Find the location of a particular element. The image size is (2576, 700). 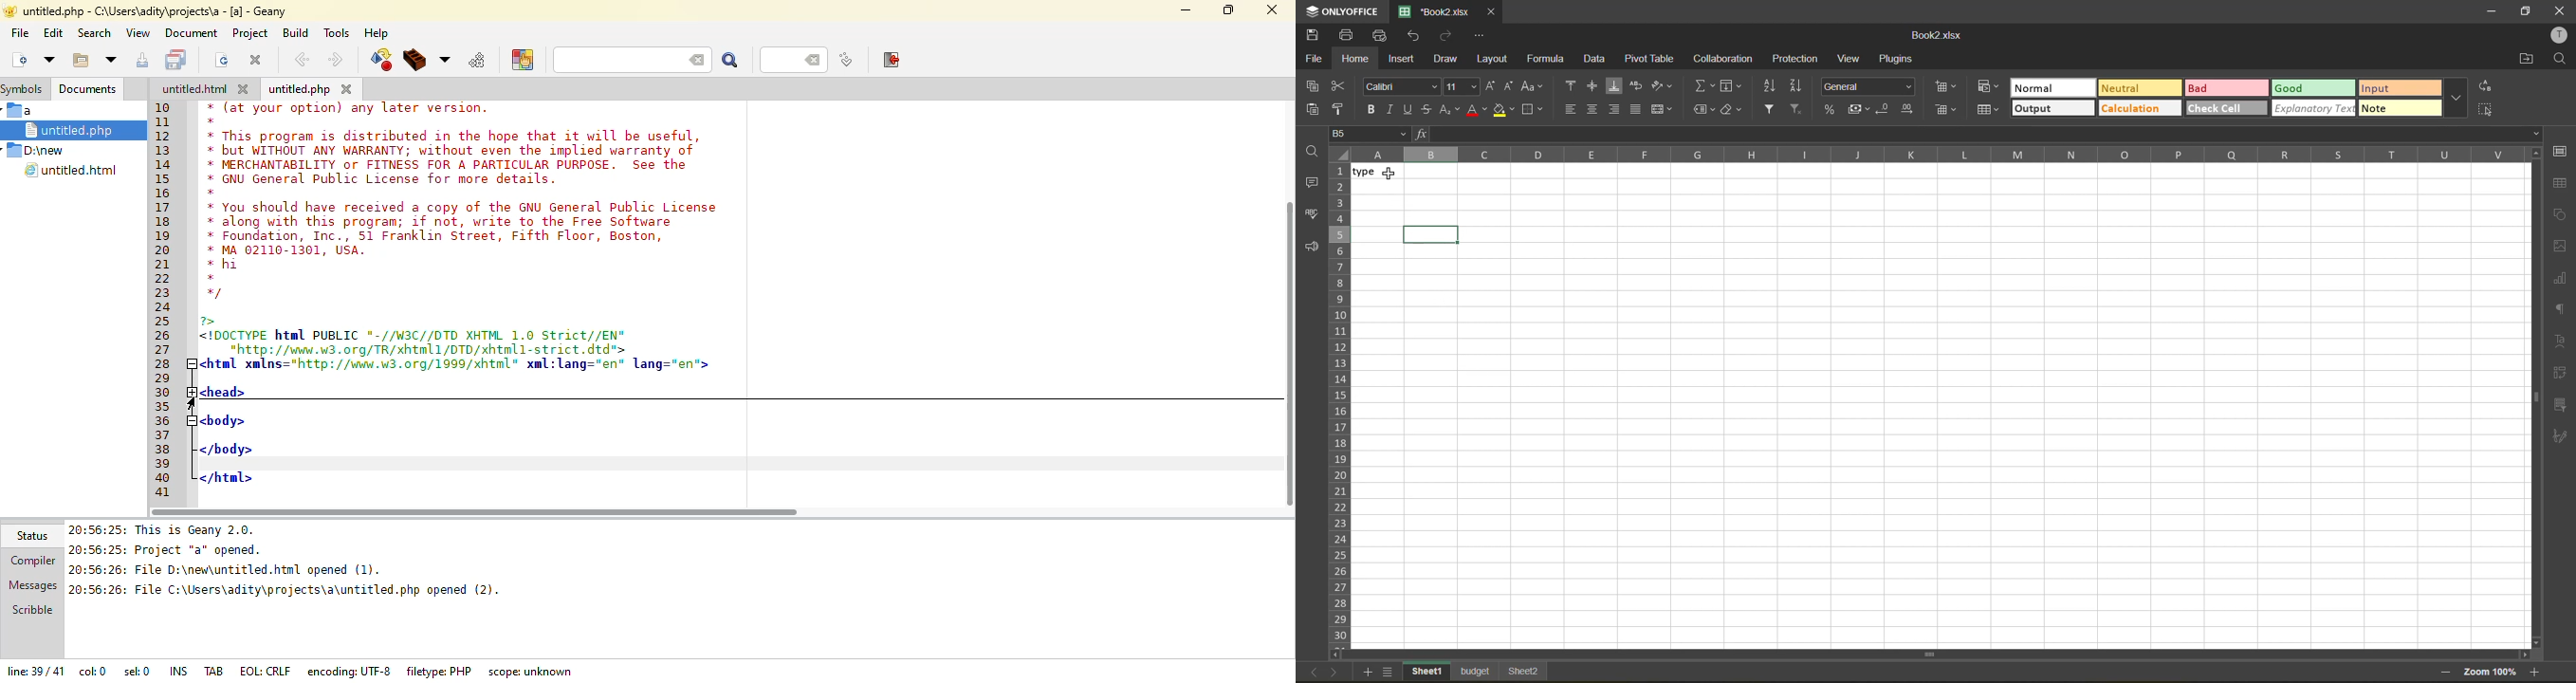

choose more is located at coordinates (445, 61).